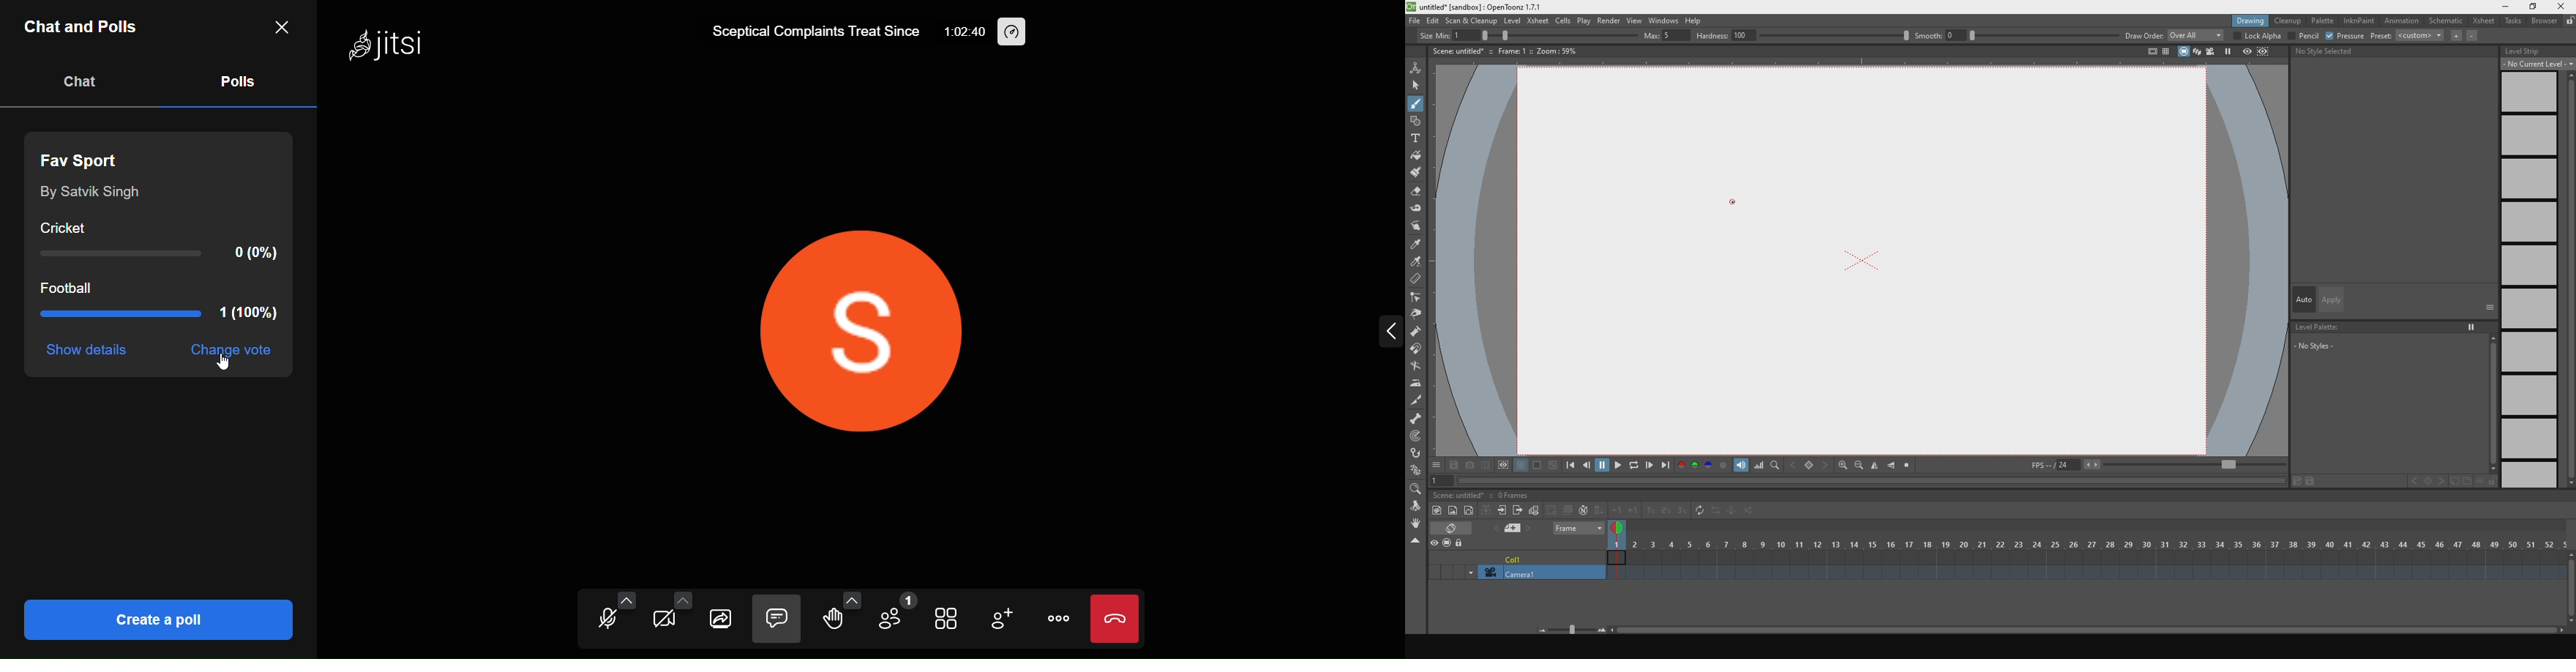 This screenshot has height=672, width=2576. I want to click on no current level, so click(2532, 65).